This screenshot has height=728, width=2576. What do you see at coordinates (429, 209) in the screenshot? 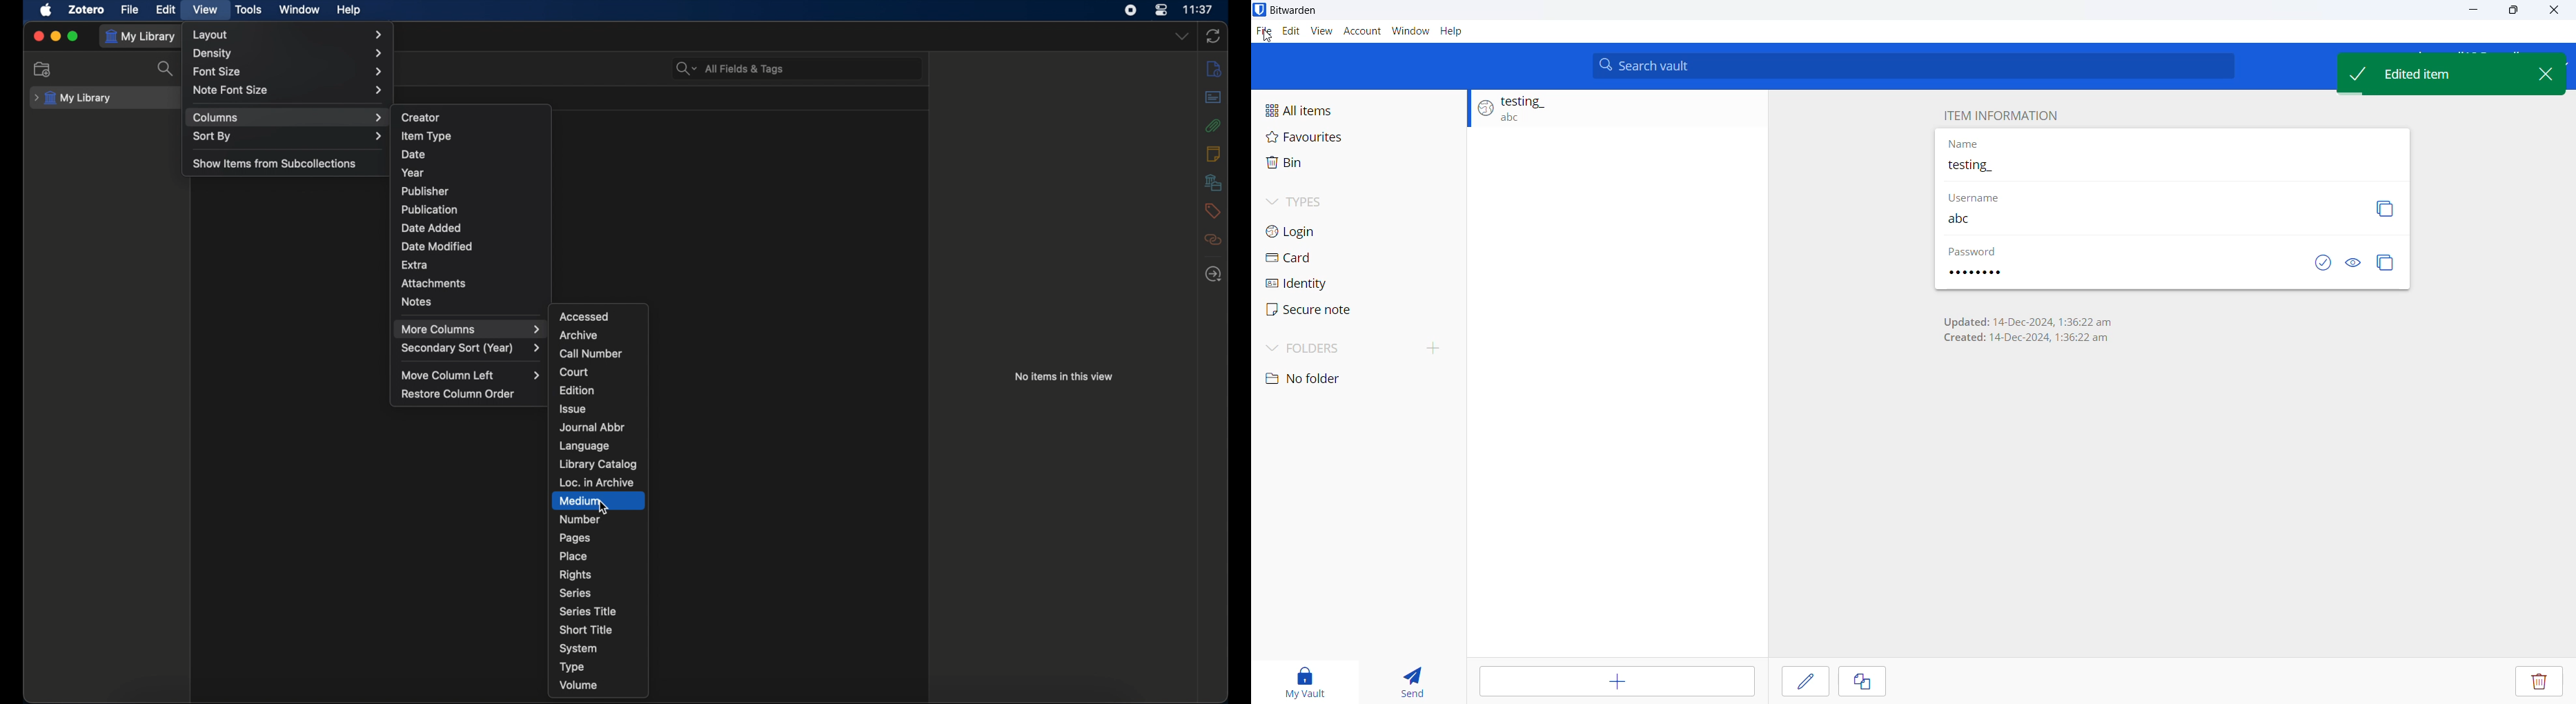
I see `publication` at bounding box center [429, 209].